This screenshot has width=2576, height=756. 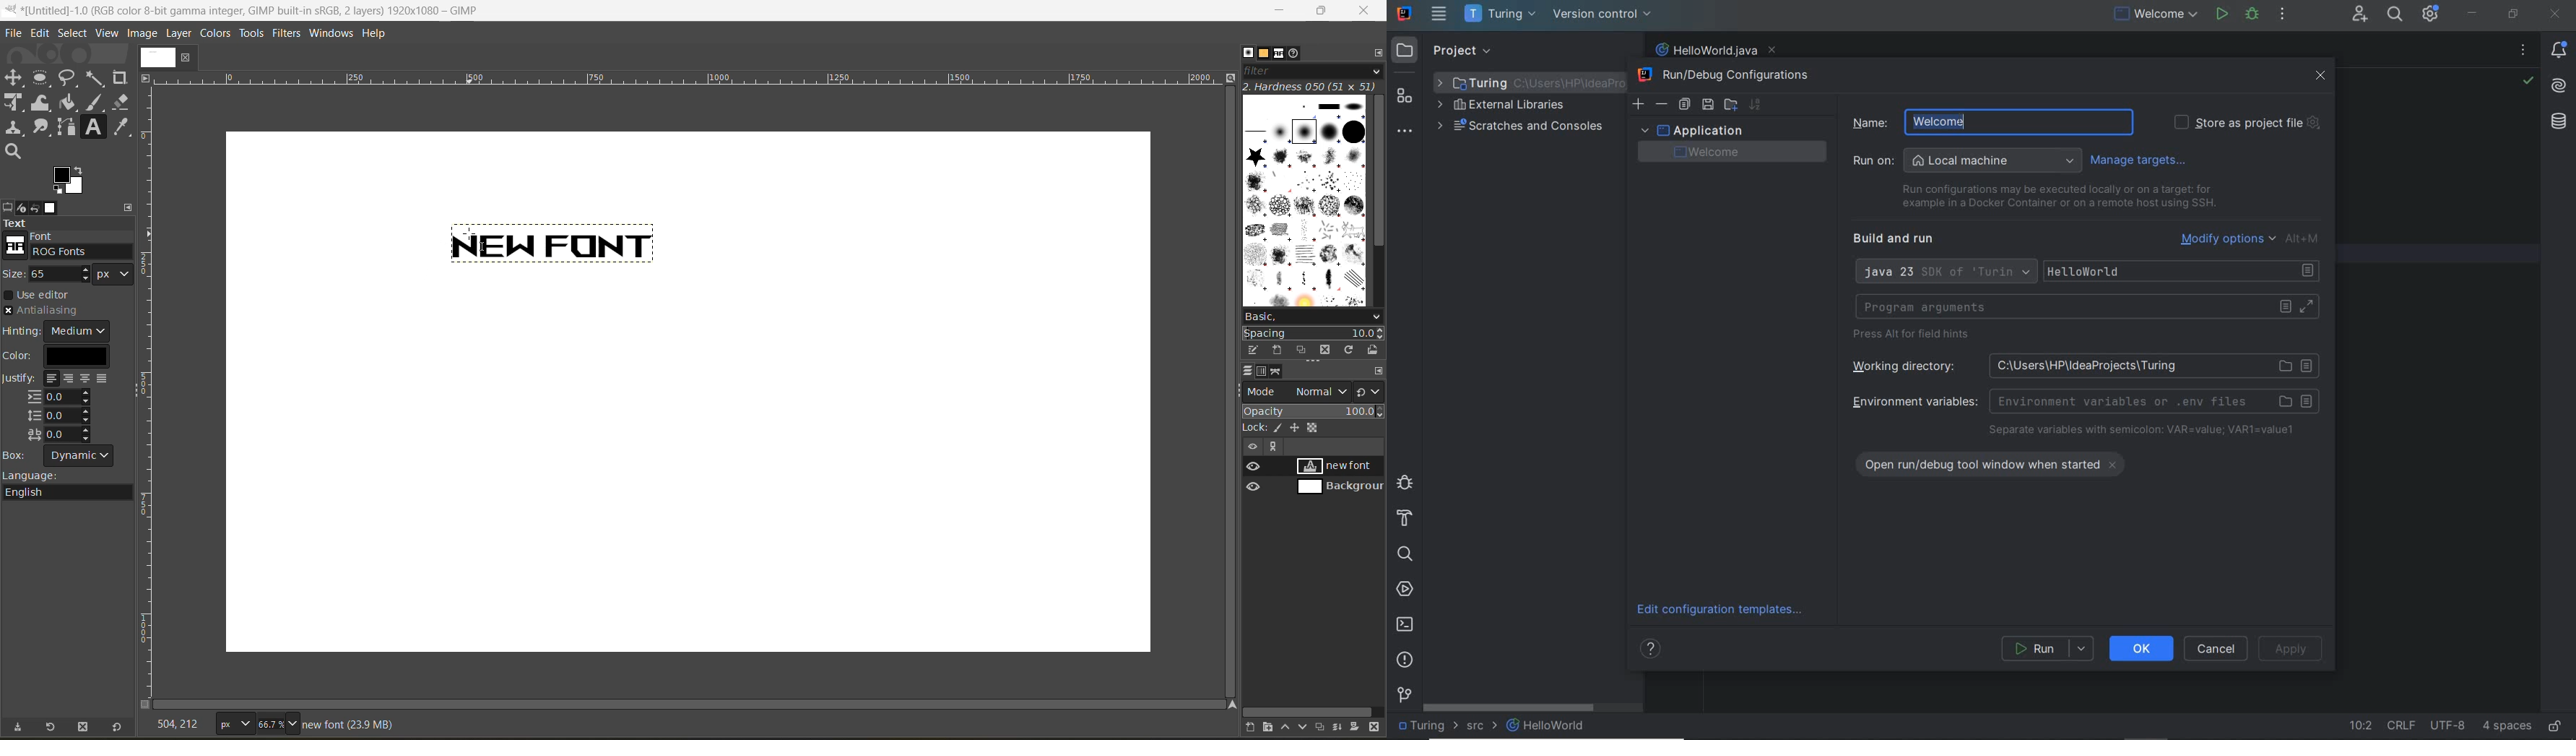 I want to click on Project folder, so click(x=1525, y=82).